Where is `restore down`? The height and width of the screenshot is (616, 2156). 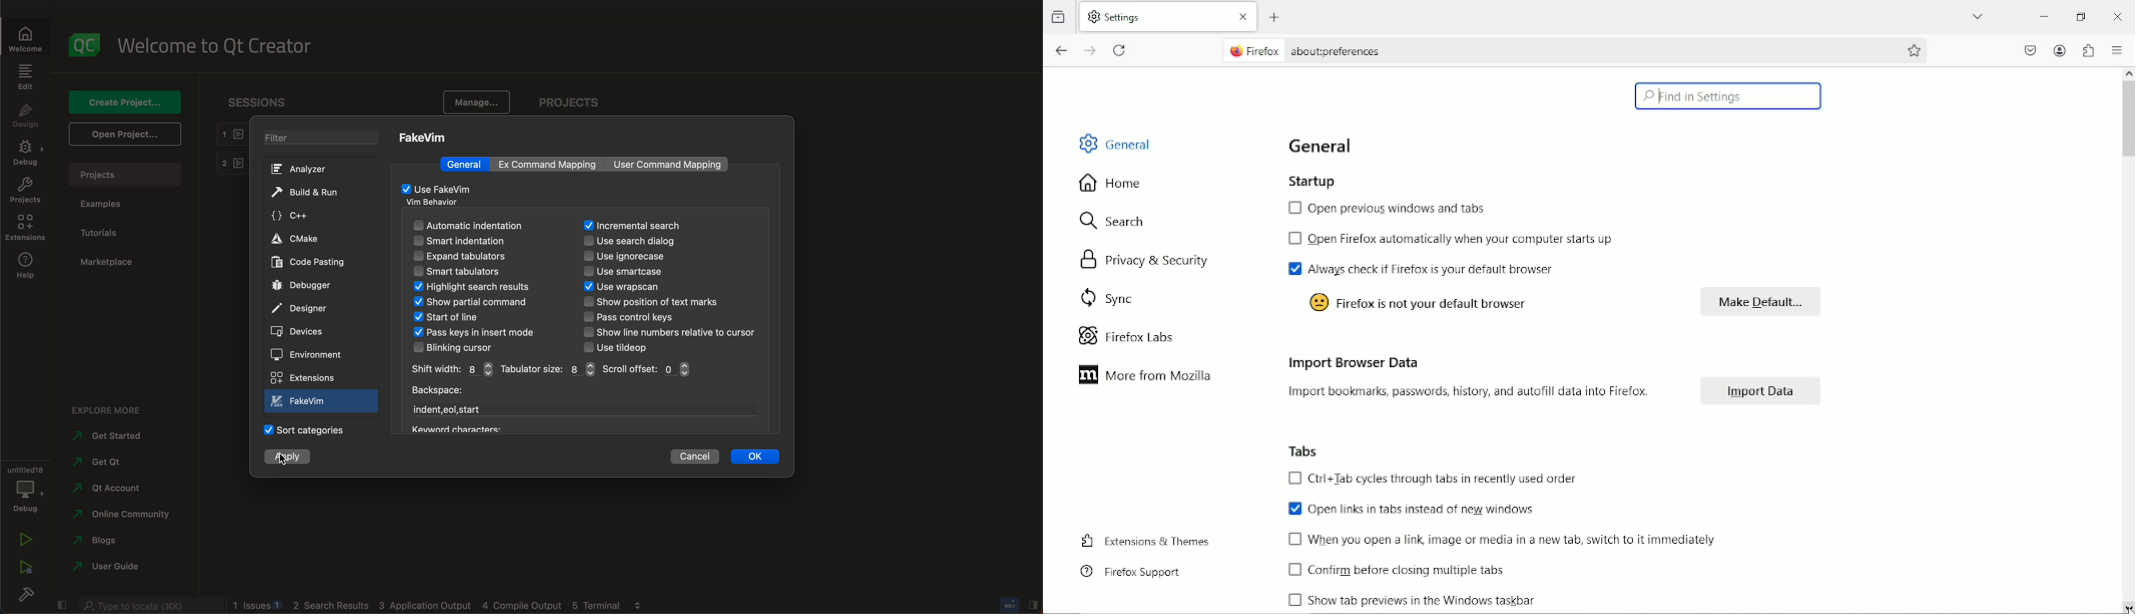
restore down is located at coordinates (2083, 17).